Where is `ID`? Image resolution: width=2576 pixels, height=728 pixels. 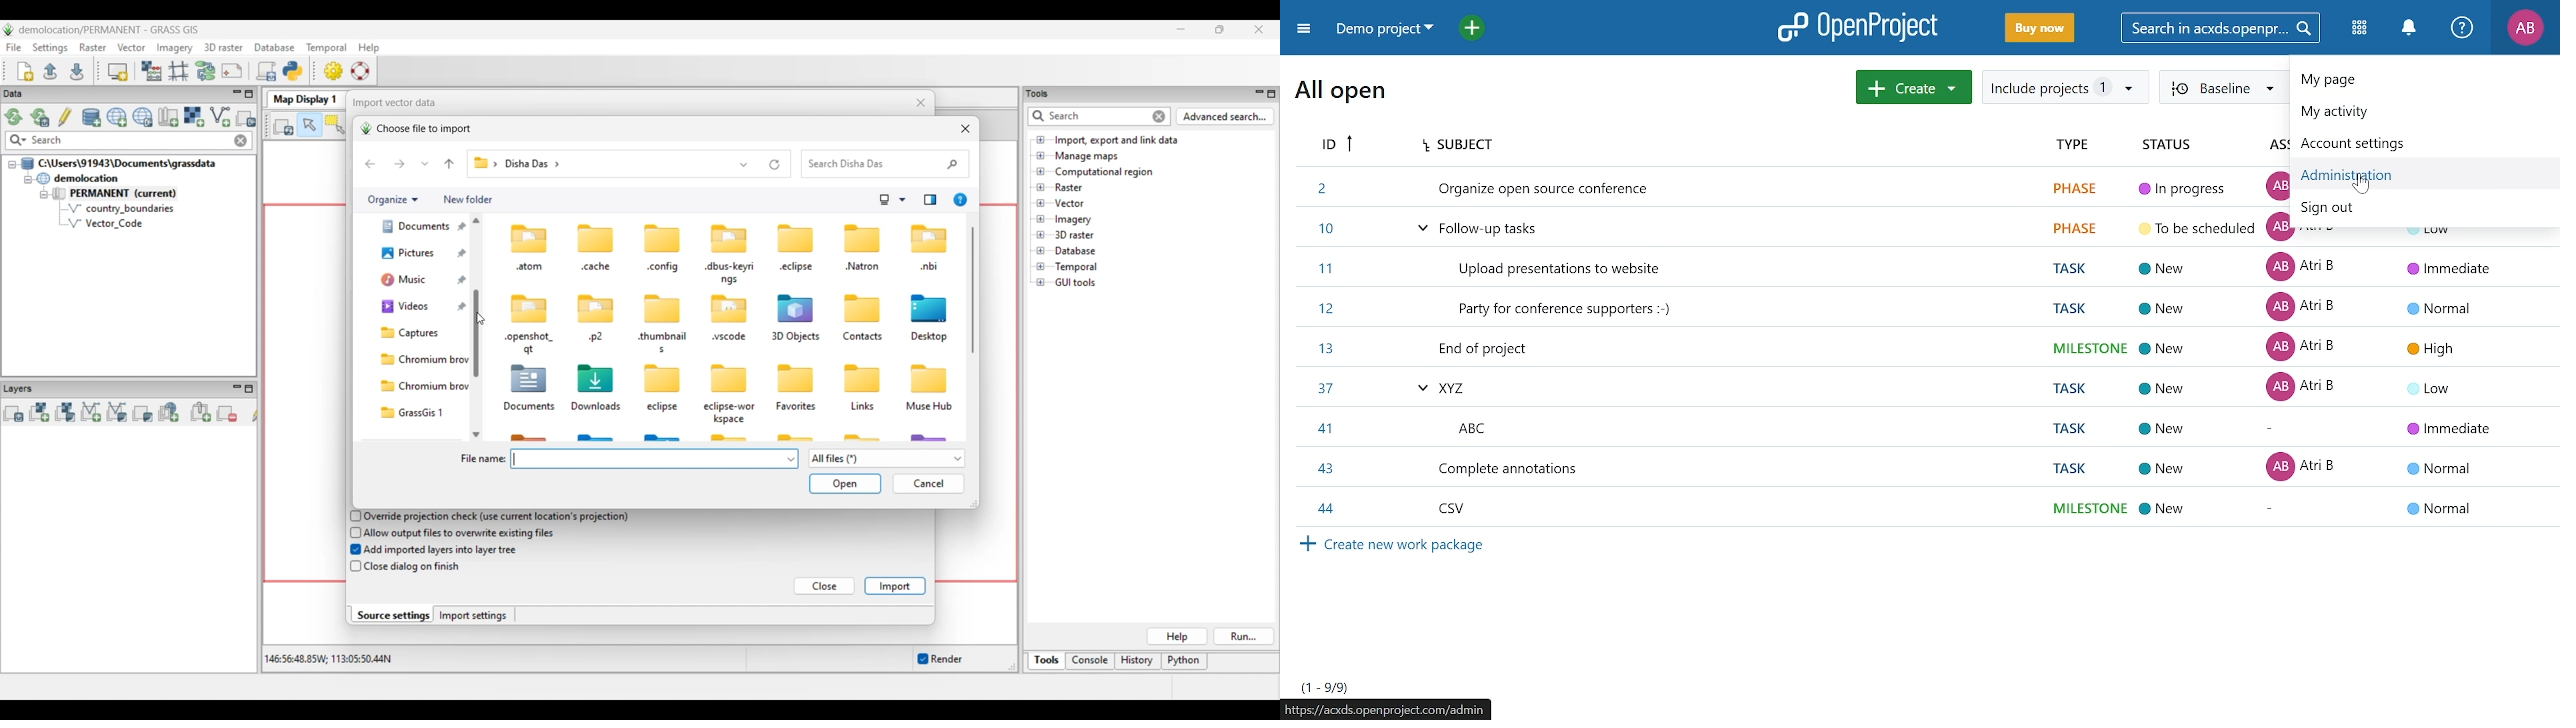 ID is located at coordinates (1341, 147).